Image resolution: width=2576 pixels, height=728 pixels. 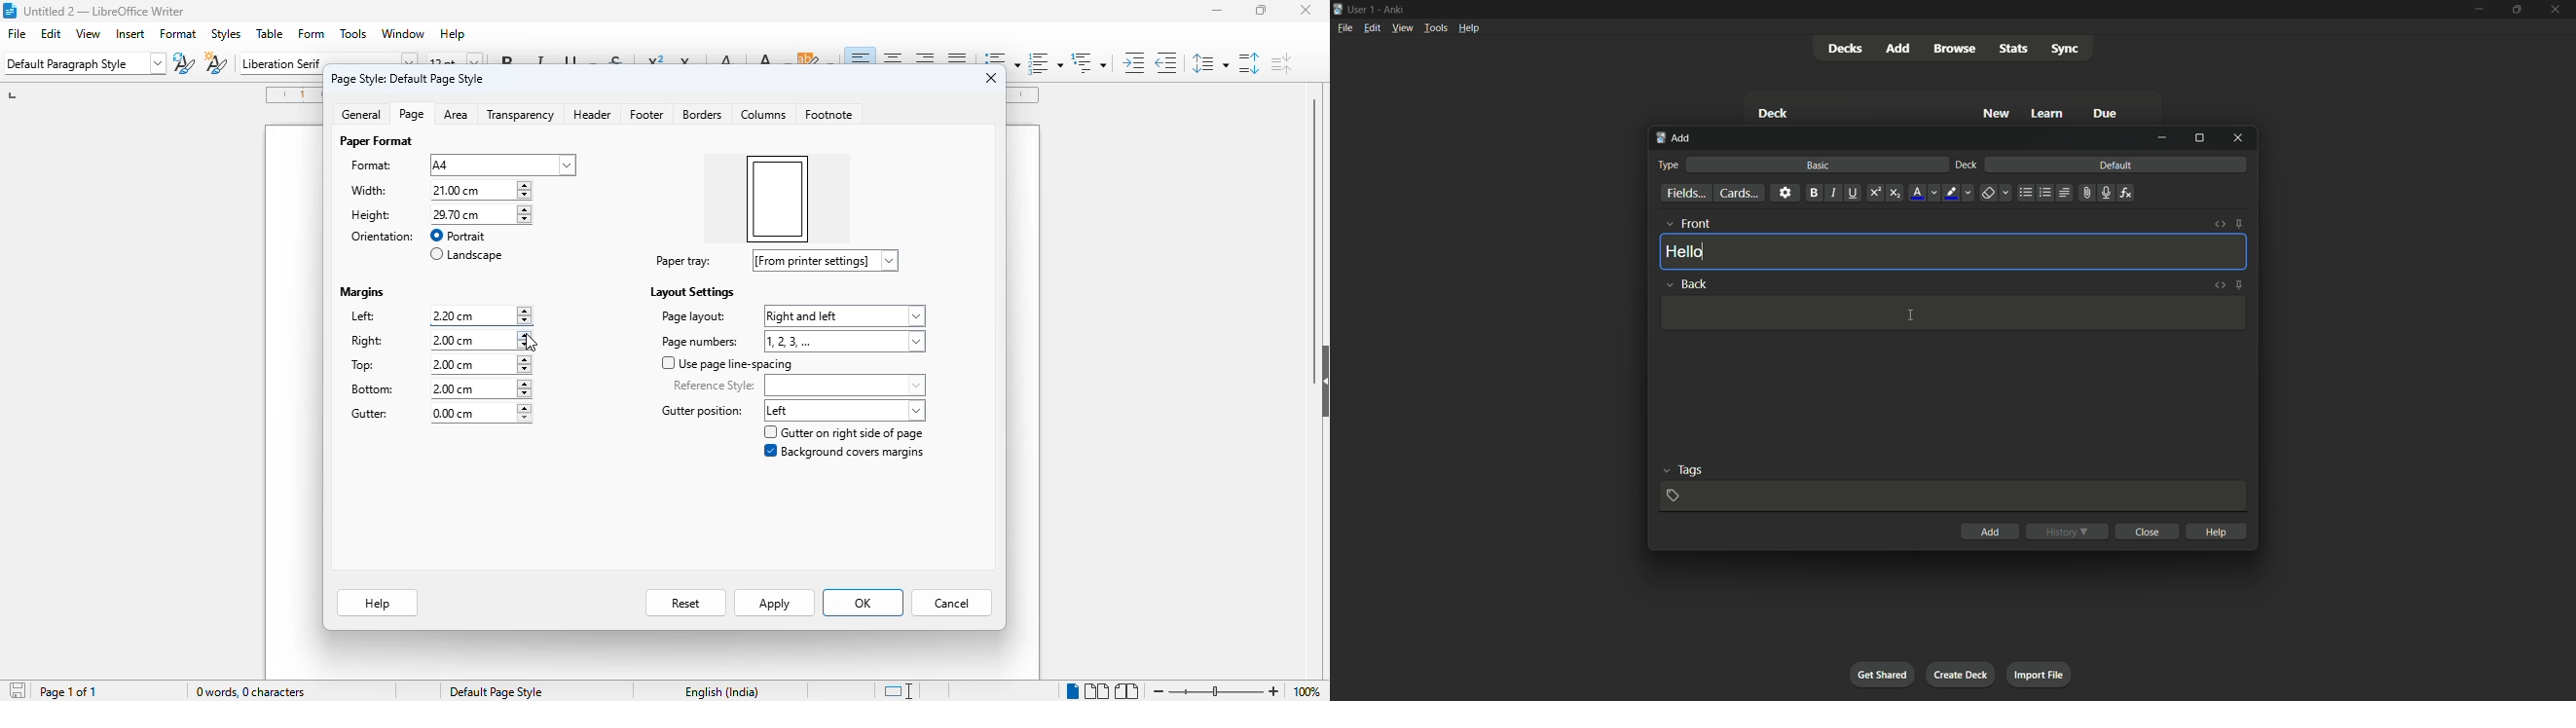 I want to click on new style from selection, so click(x=217, y=64).